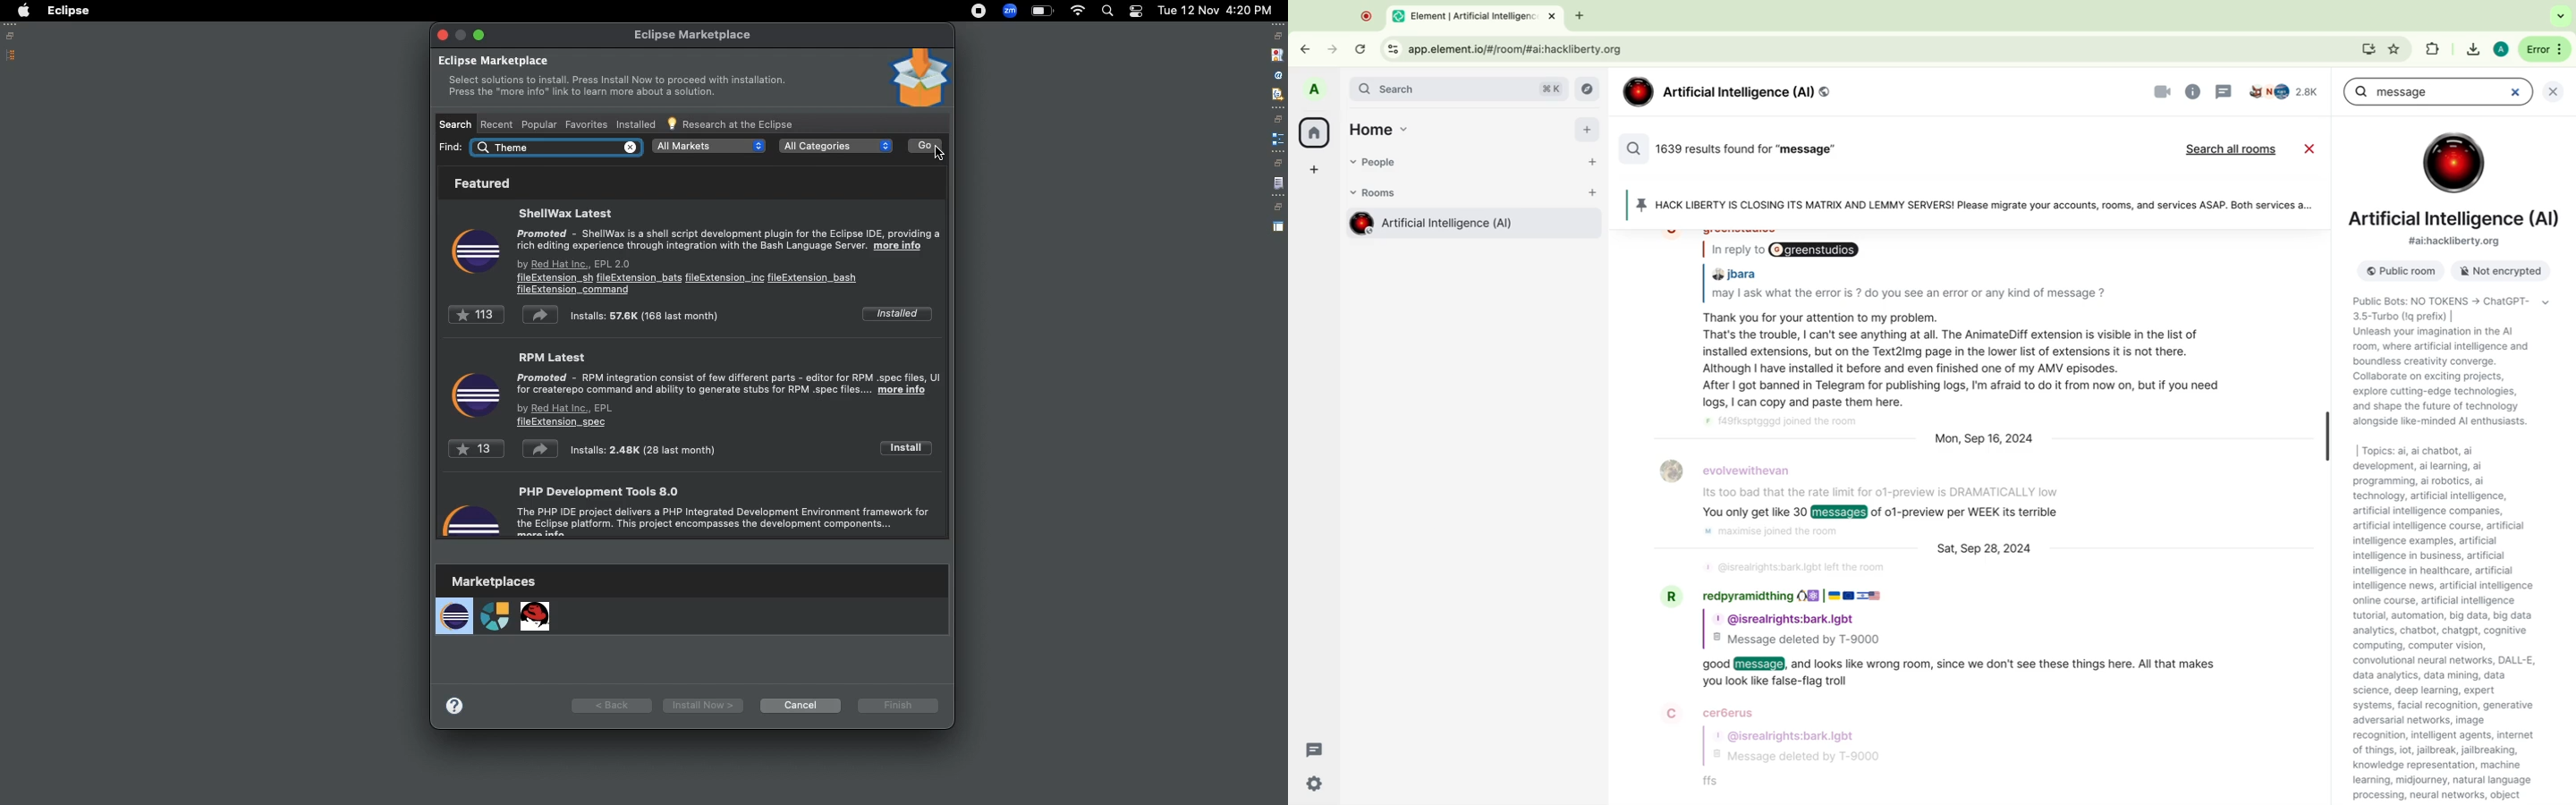 The image size is (2576, 812). I want to click on home, so click(1313, 132).